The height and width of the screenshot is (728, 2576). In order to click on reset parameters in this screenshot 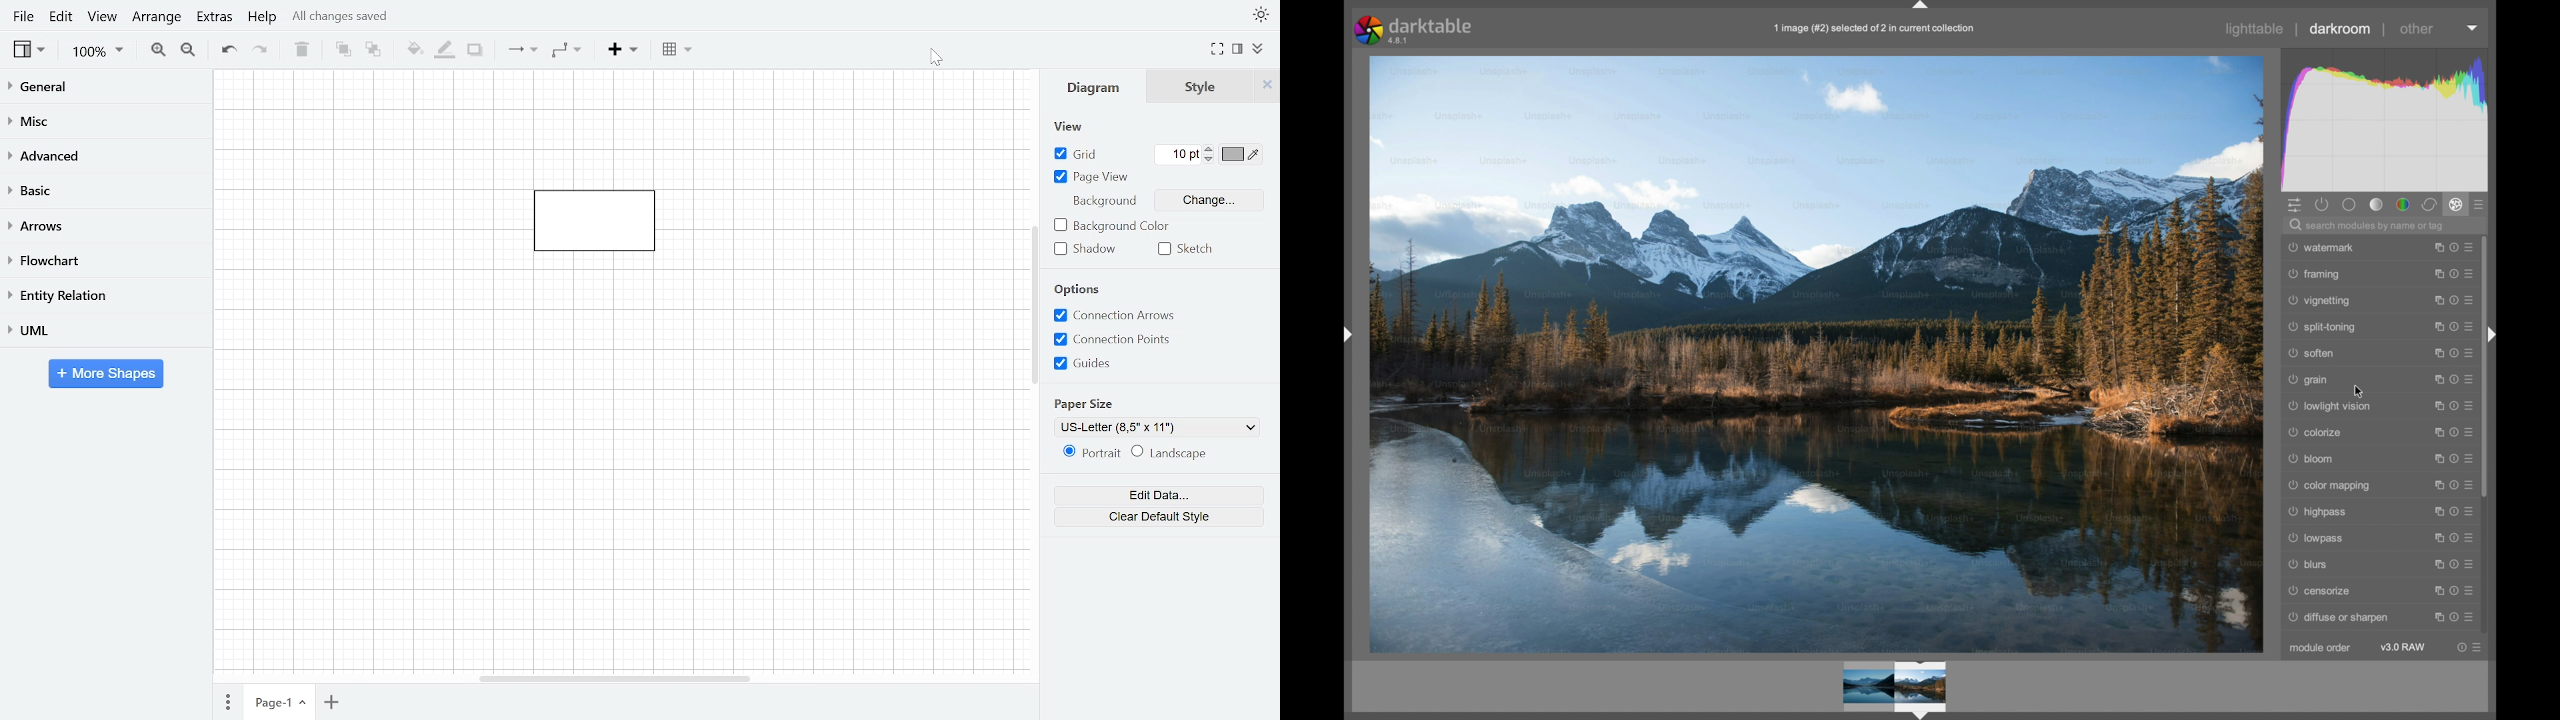, I will do `click(2459, 647)`.